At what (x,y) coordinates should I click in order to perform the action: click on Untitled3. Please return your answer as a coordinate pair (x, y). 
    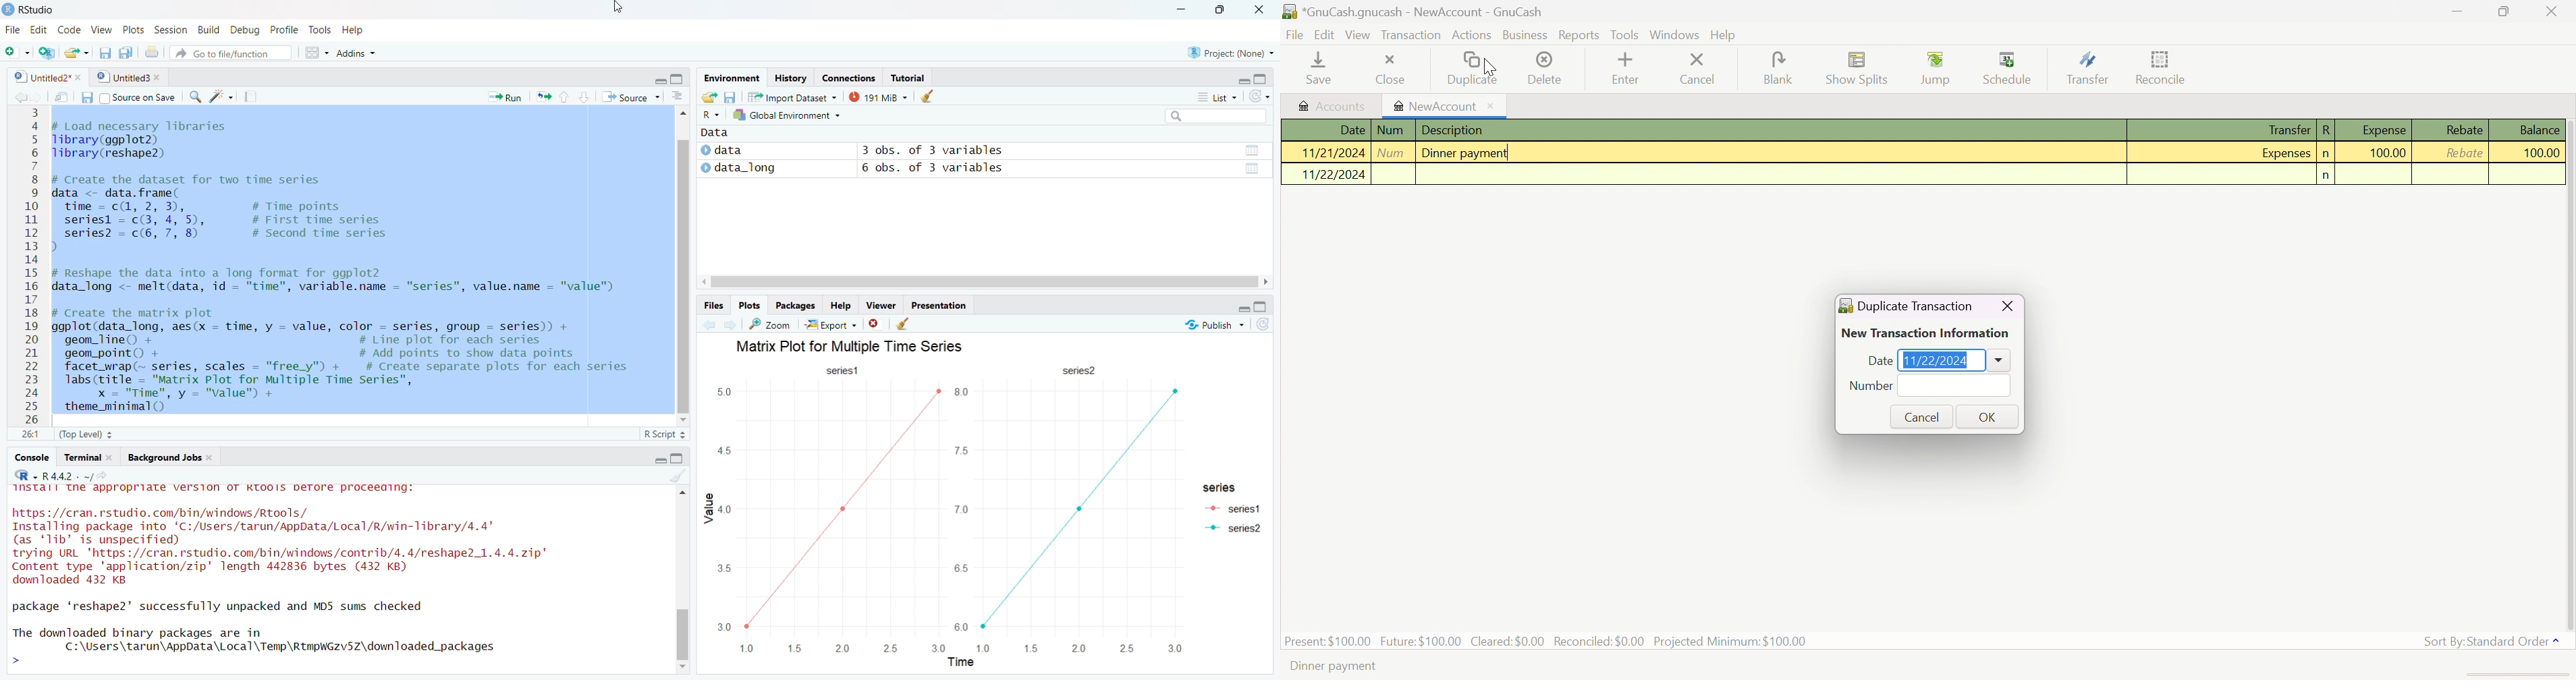
    Looking at the image, I should click on (122, 78).